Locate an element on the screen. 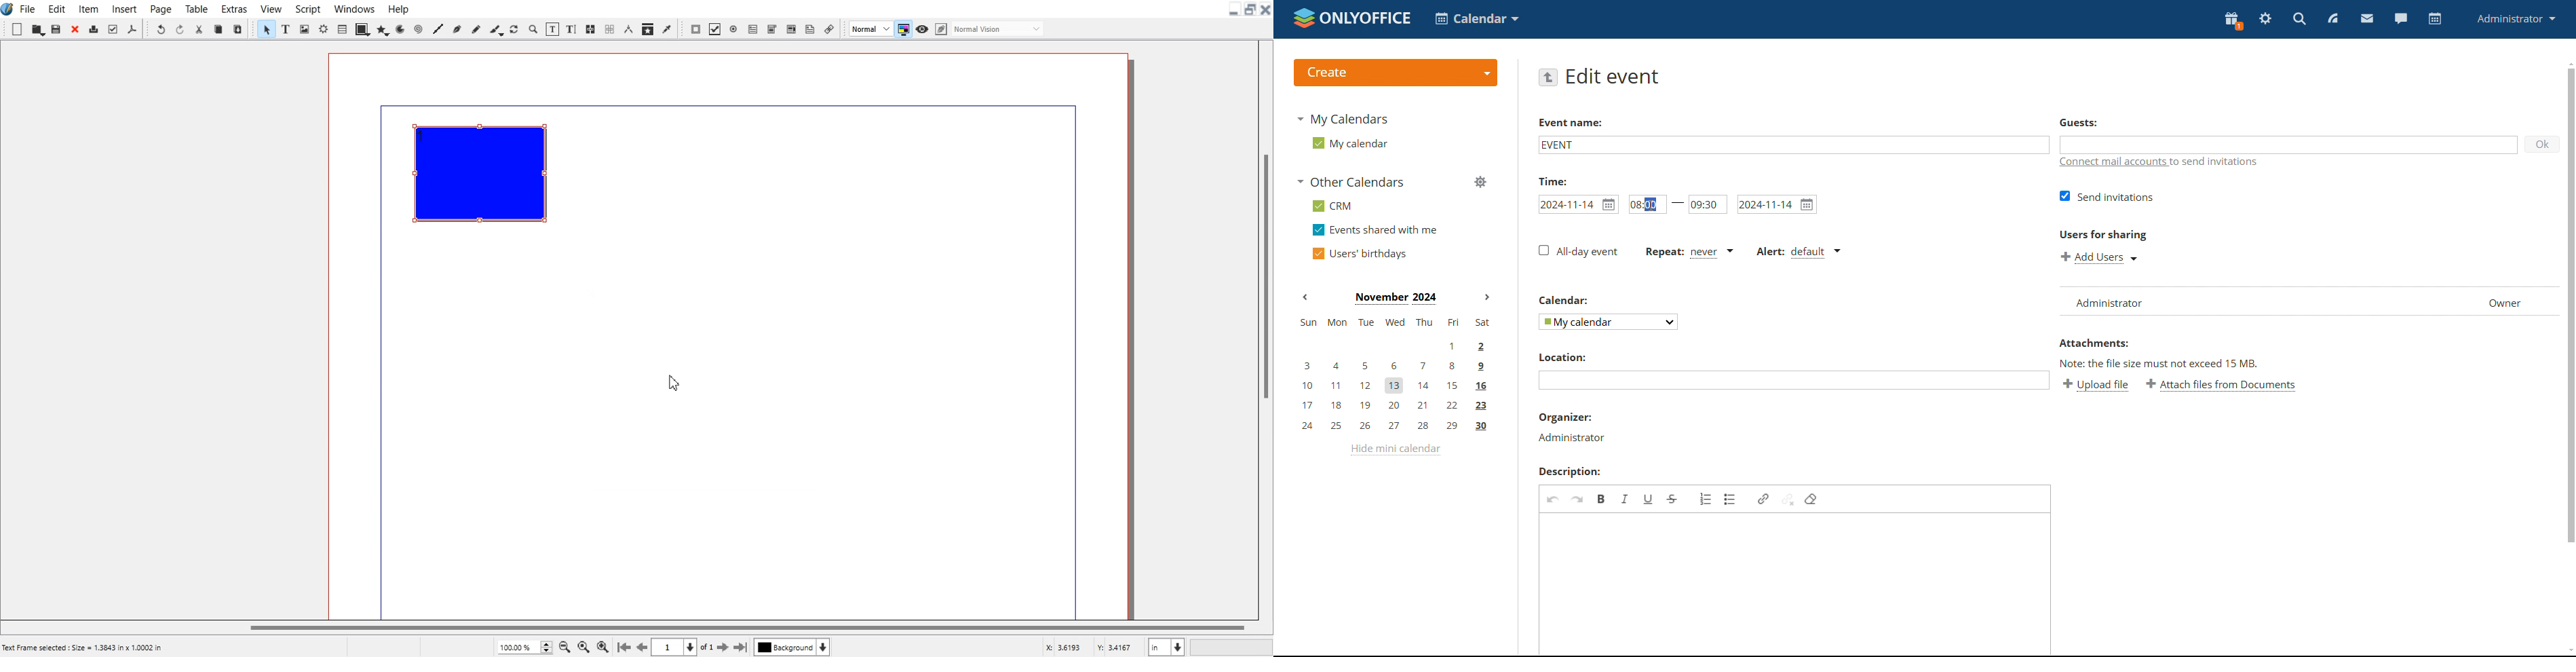  Save as PDF is located at coordinates (131, 29).